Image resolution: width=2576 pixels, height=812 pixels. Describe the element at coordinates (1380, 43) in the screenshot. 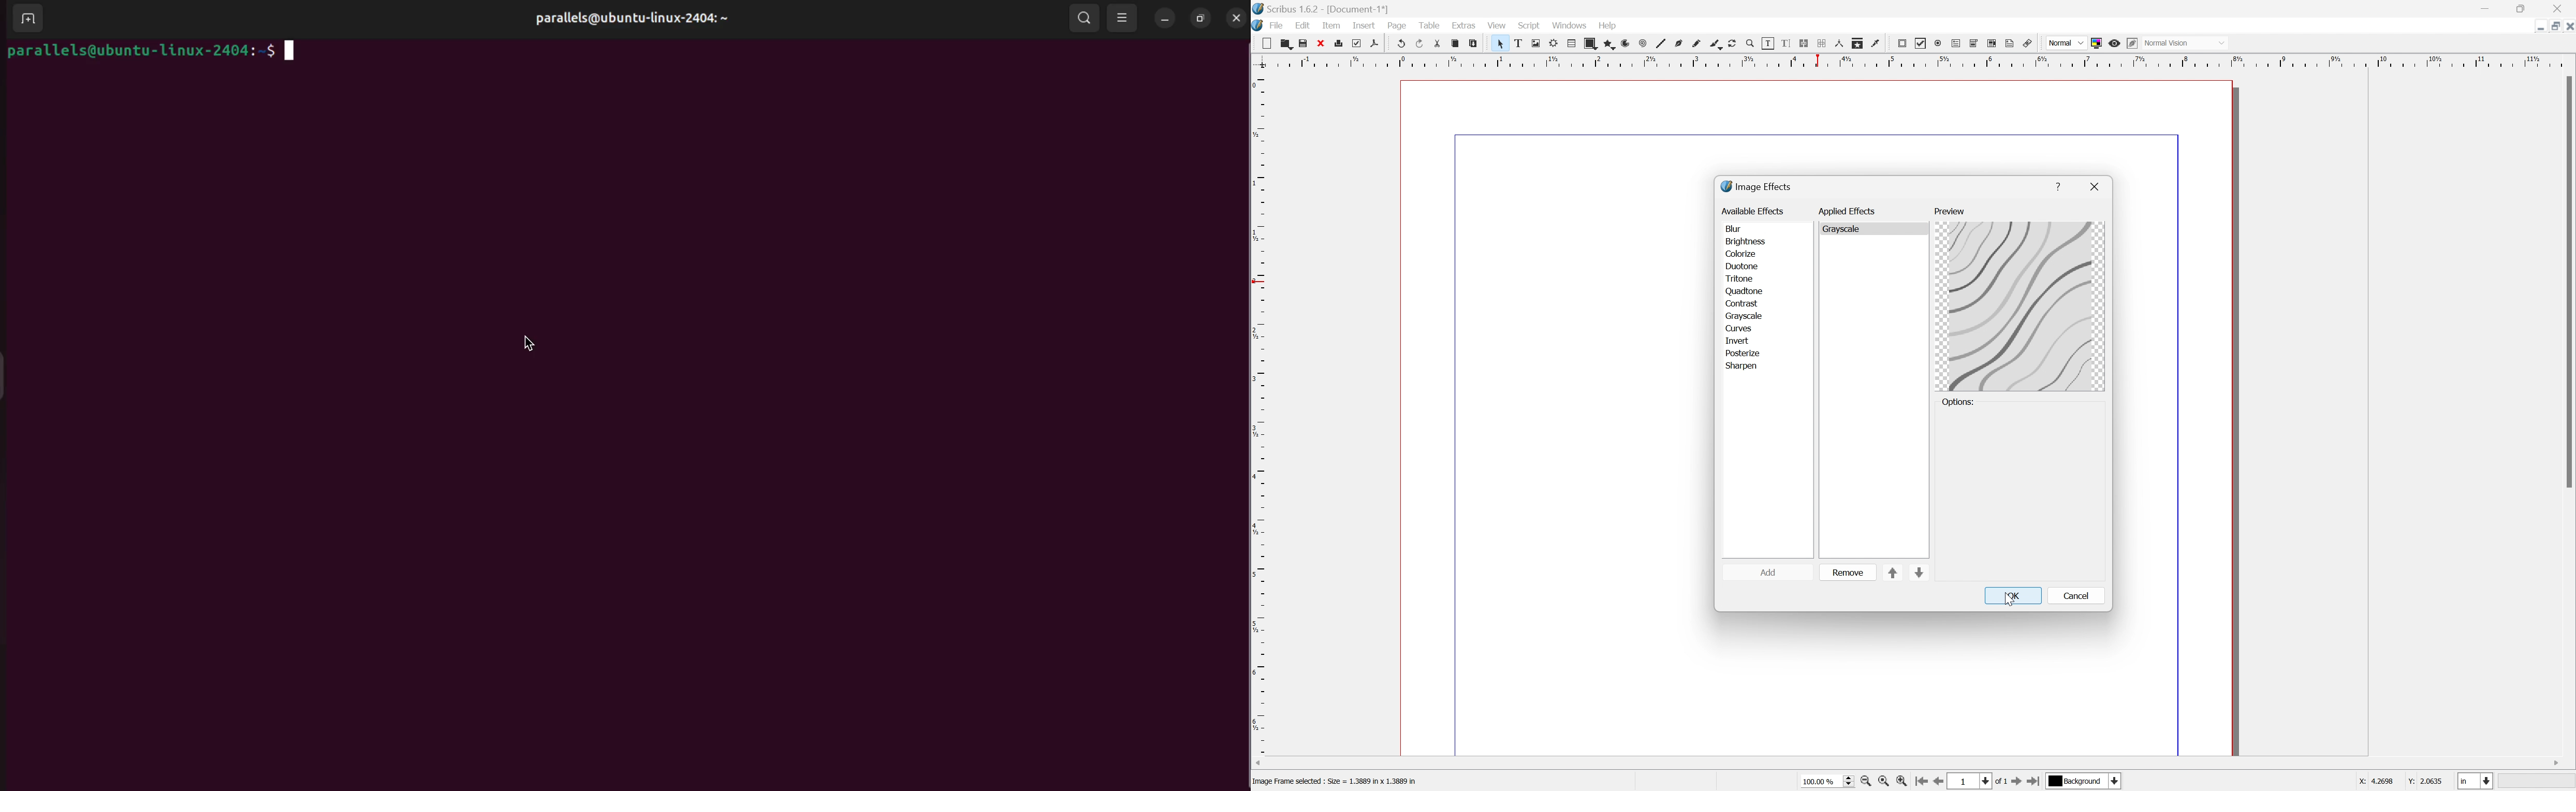

I see `Save as PDF` at that location.